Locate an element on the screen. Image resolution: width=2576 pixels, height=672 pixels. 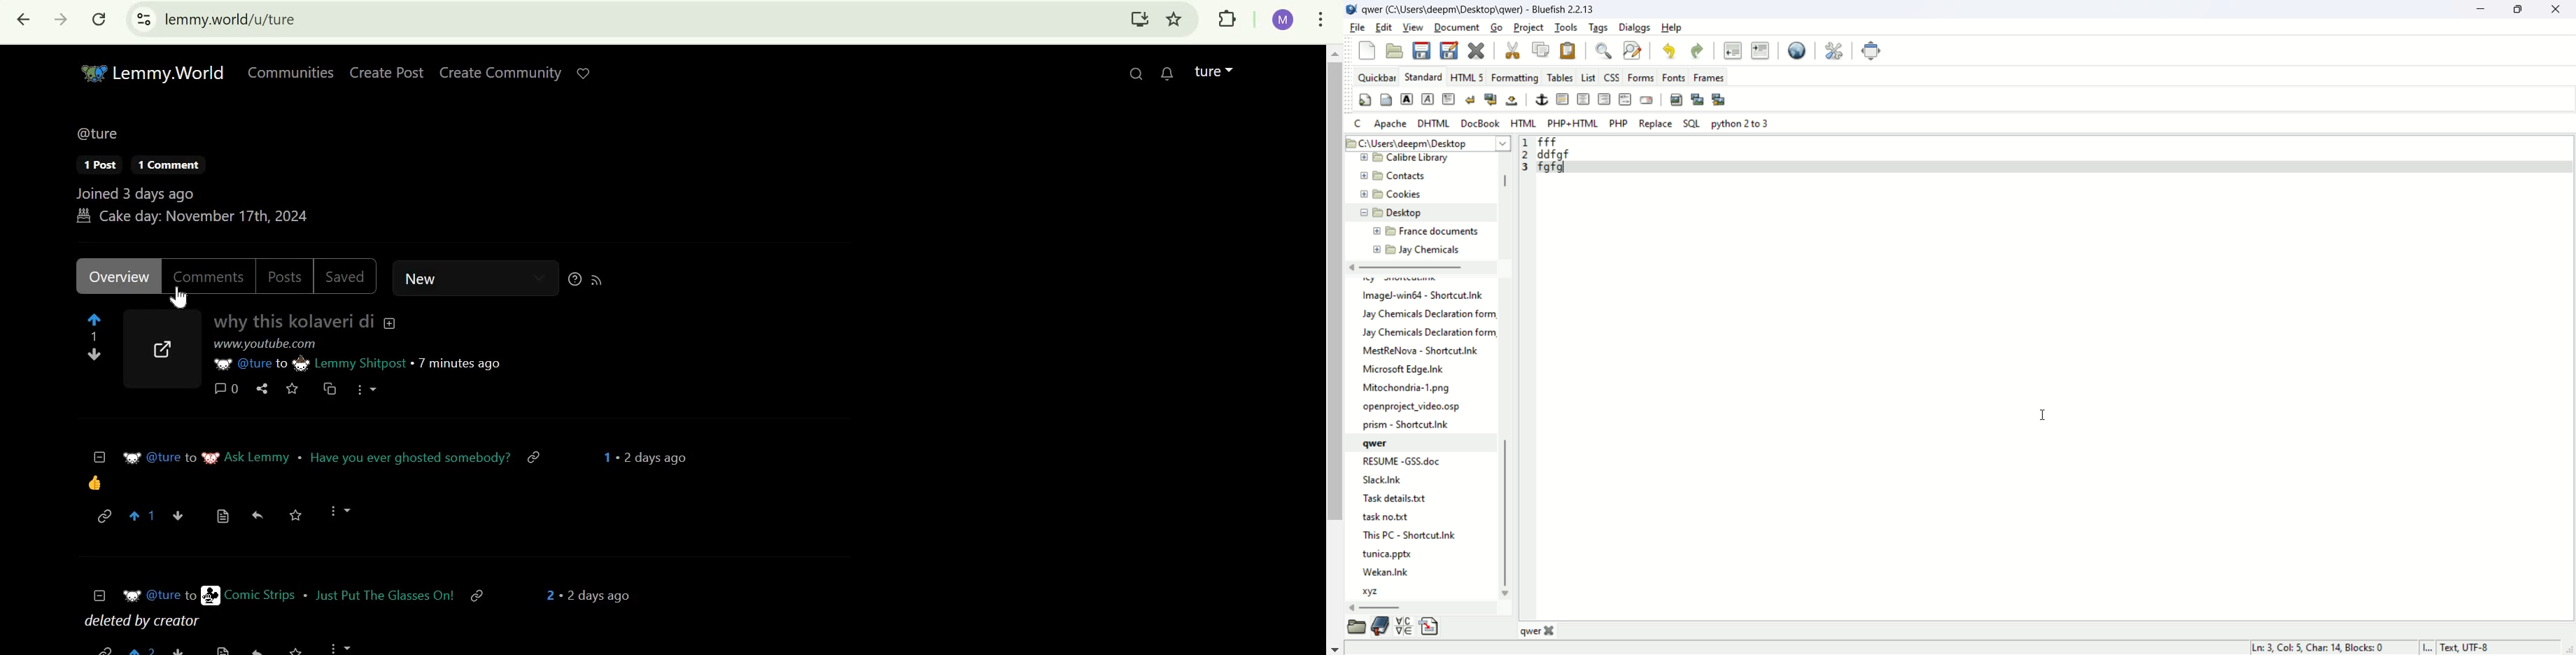
save as is located at coordinates (1451, 50).